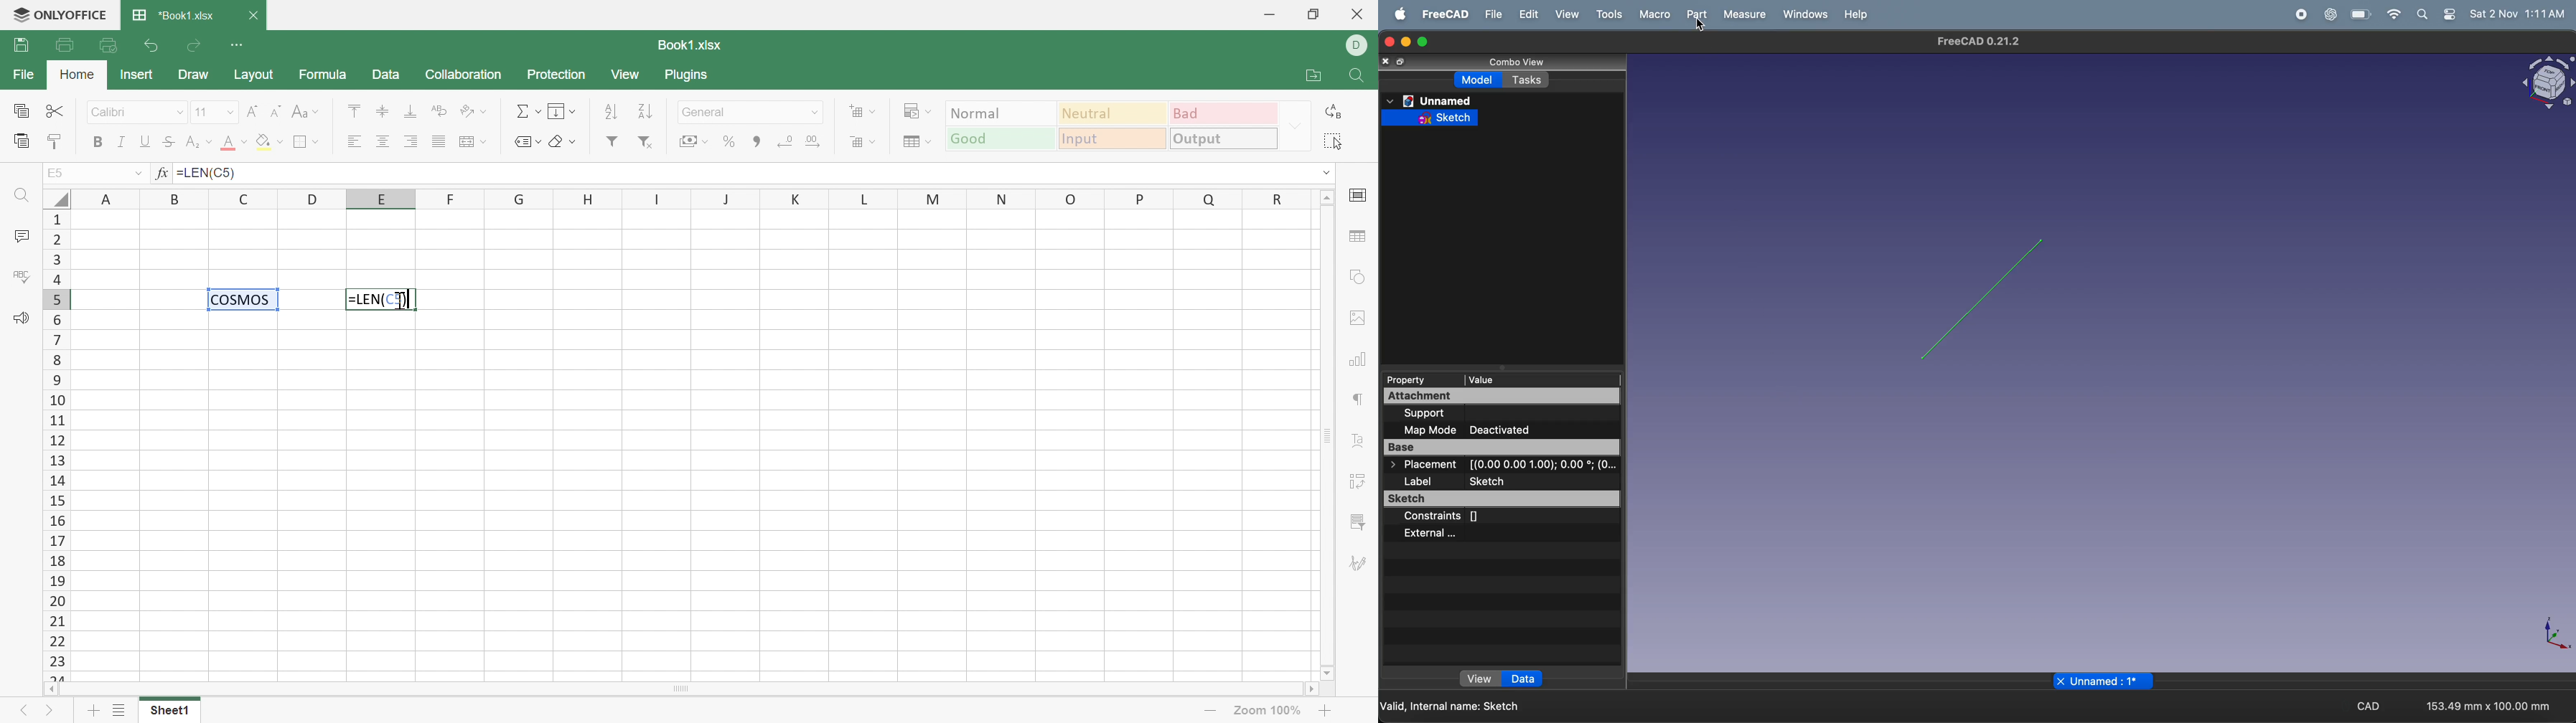 The image size is (2576, 728). What do you see at coordinates (50, 713) in the screenshot?
I see `Next` at bounding box center [50, 713].